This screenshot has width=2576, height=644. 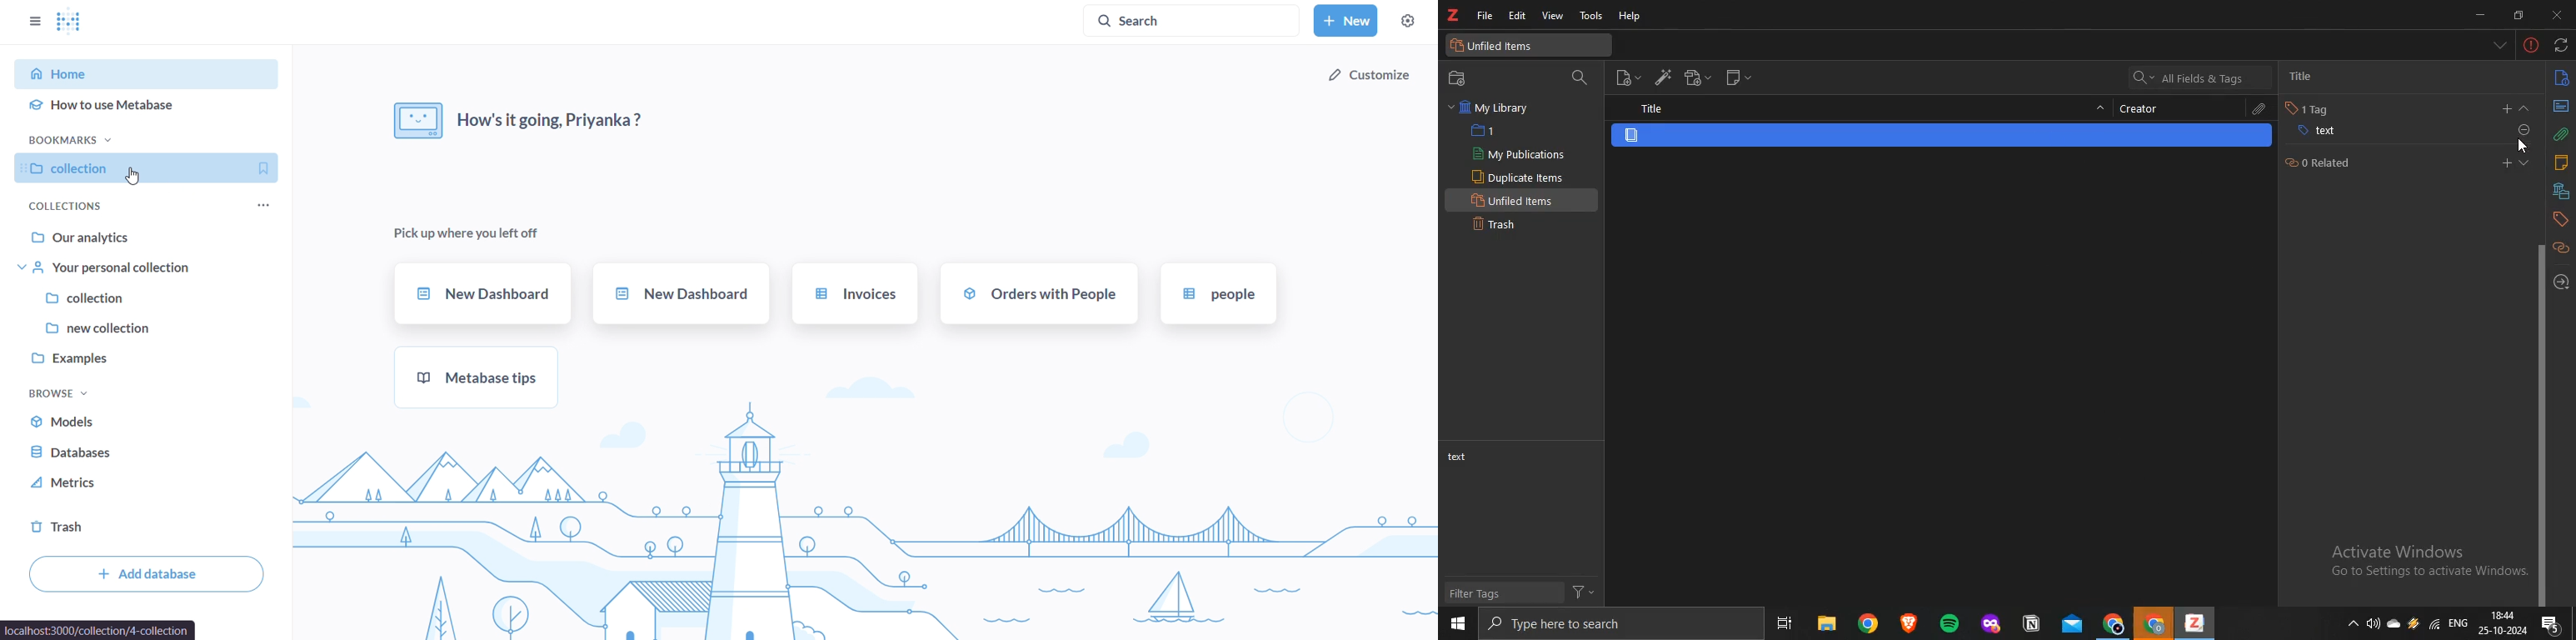 What do you see at coordinates (2560, 106) in the screenshot?
I see `abstract` at bounding box center [2560, 106].